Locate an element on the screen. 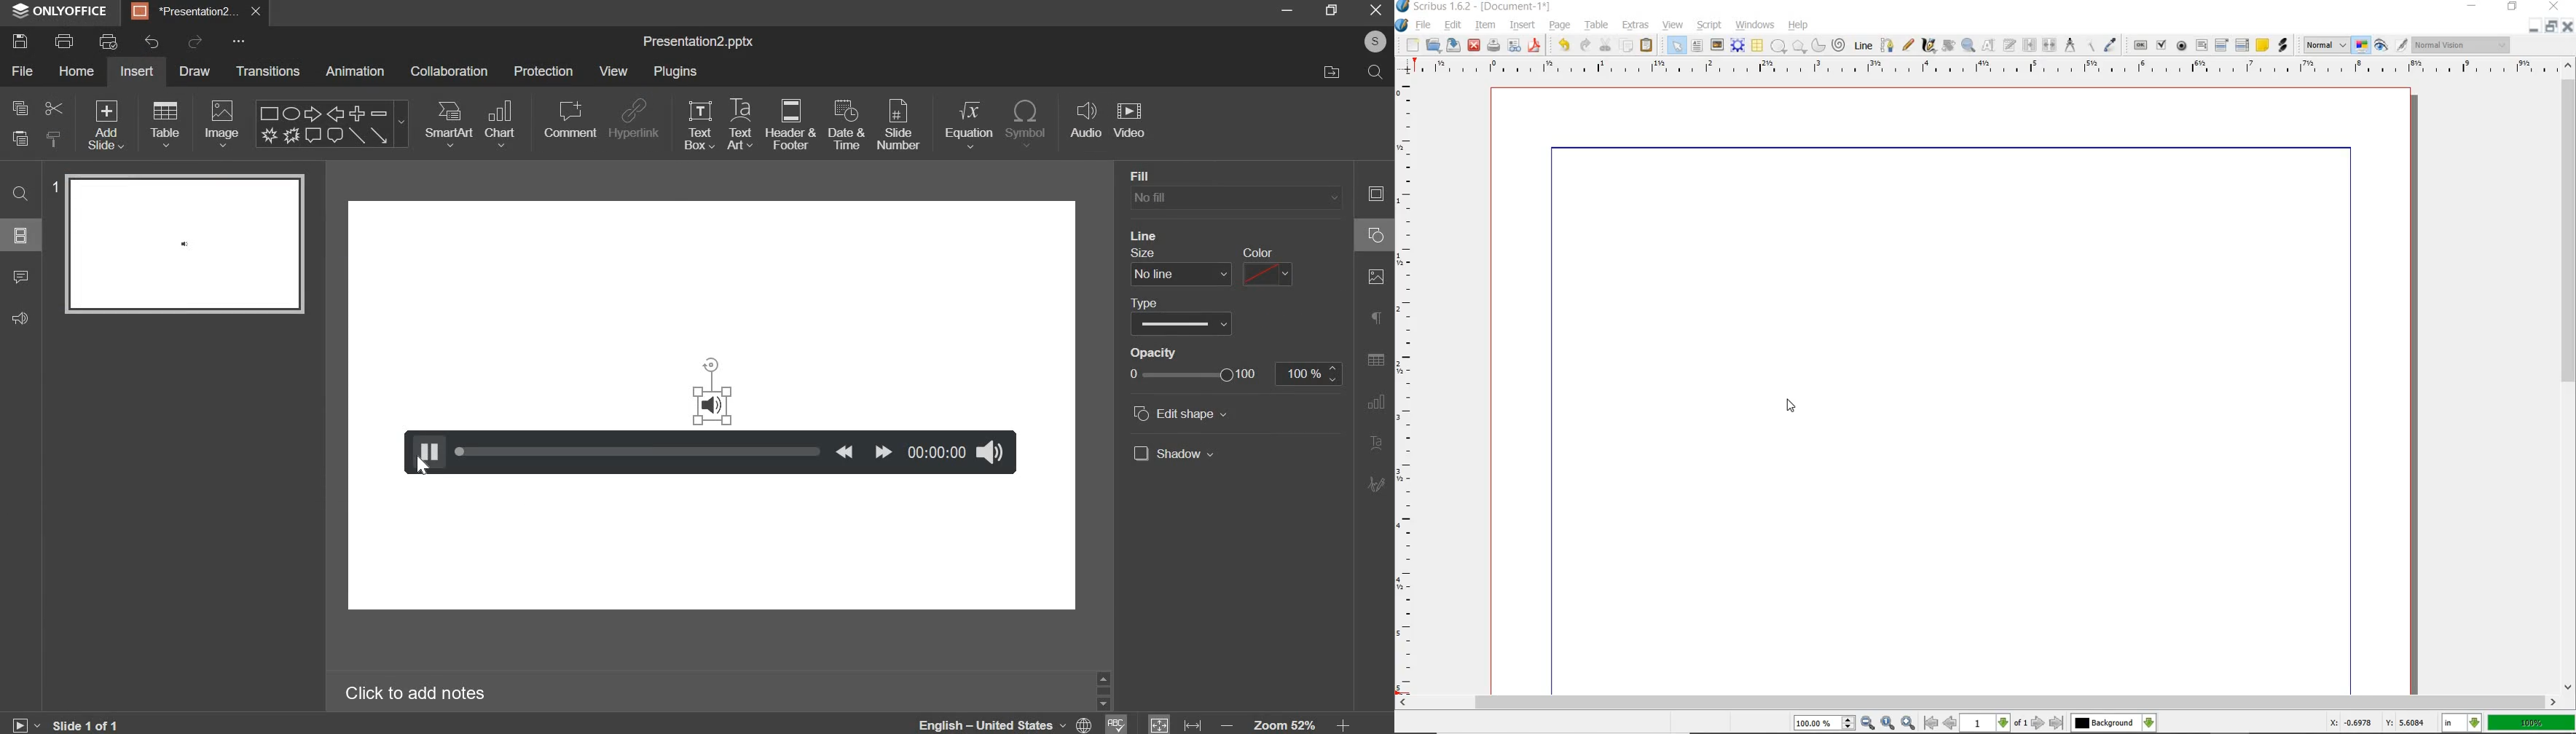 The image size is (2576, 756). select the current layer is located at coordinates (2149, 723).